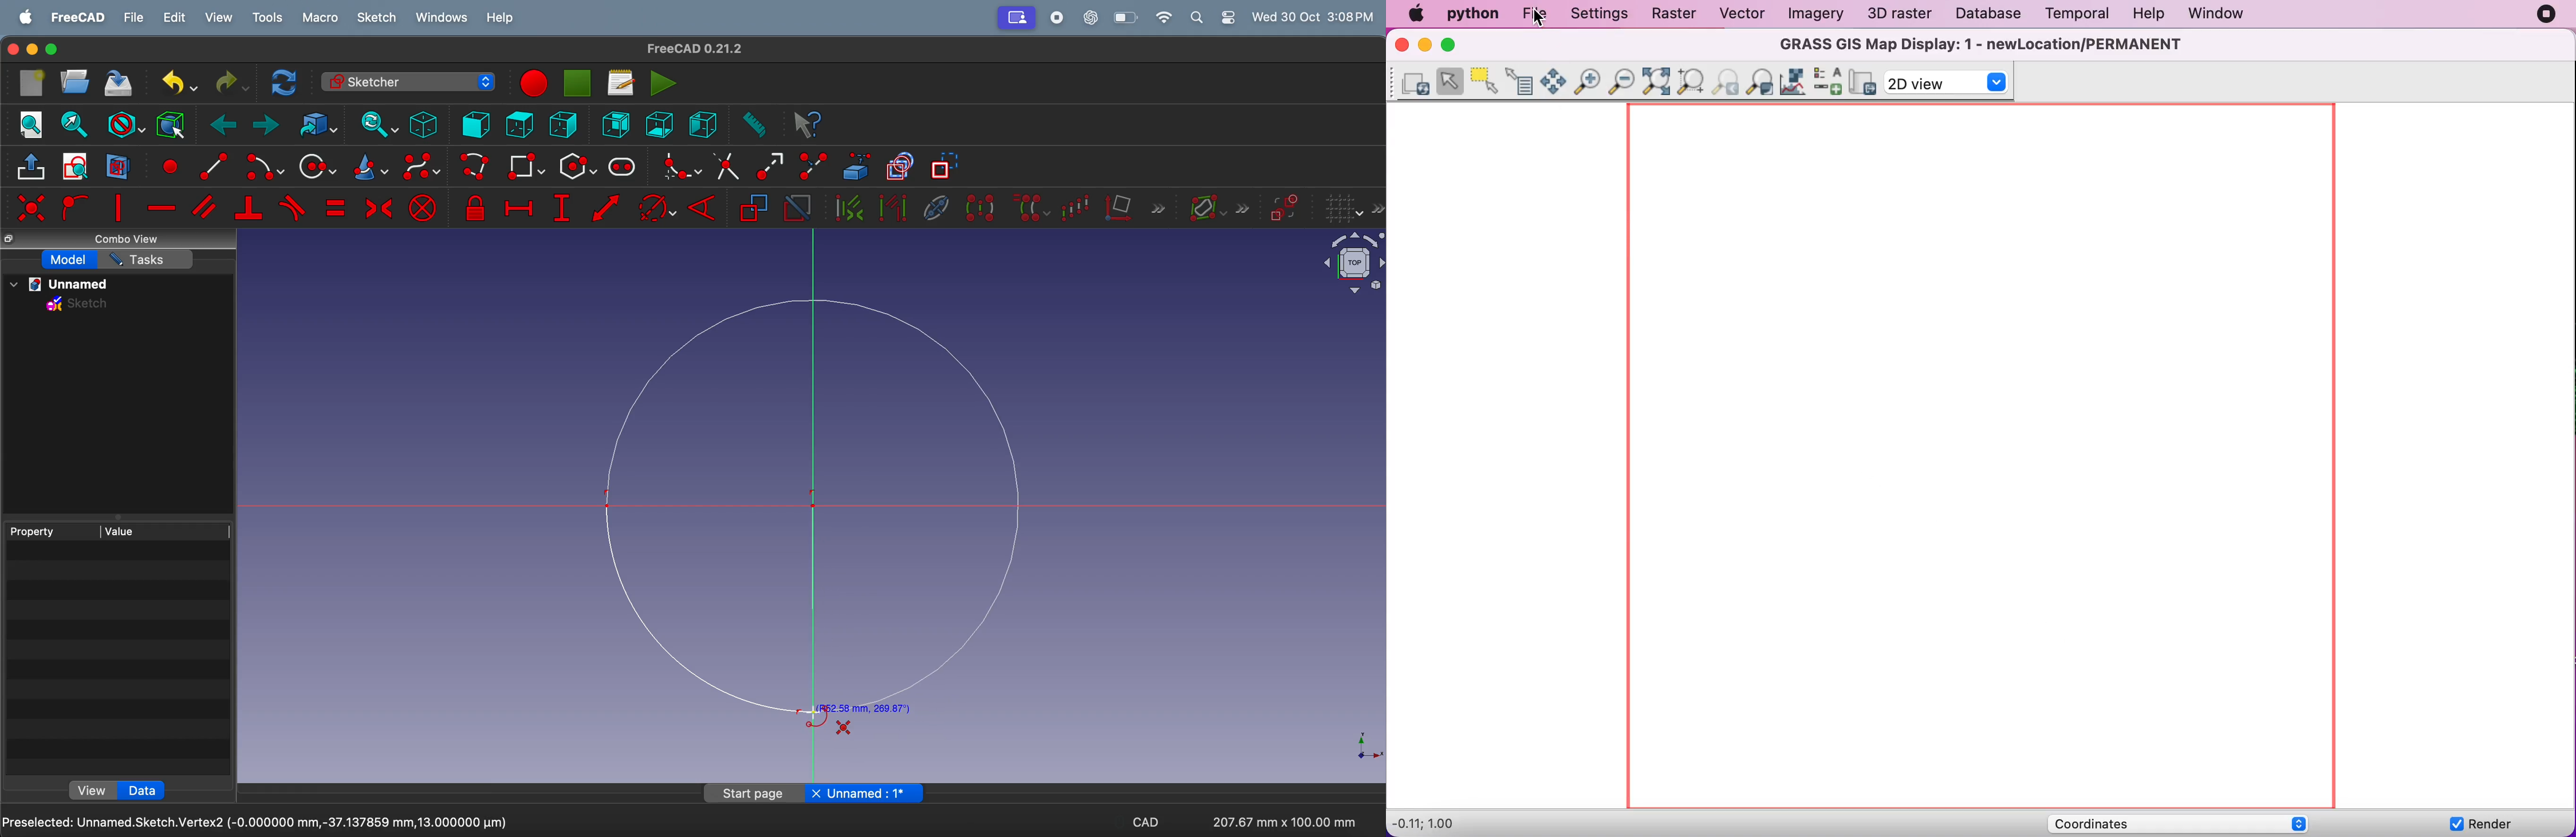 Image resolution: width=2576 pixels, height=840 pixels. What do you see at coordinates (174, 83) in the screenshot?
I see `undo` at bounding box center [174, 83].